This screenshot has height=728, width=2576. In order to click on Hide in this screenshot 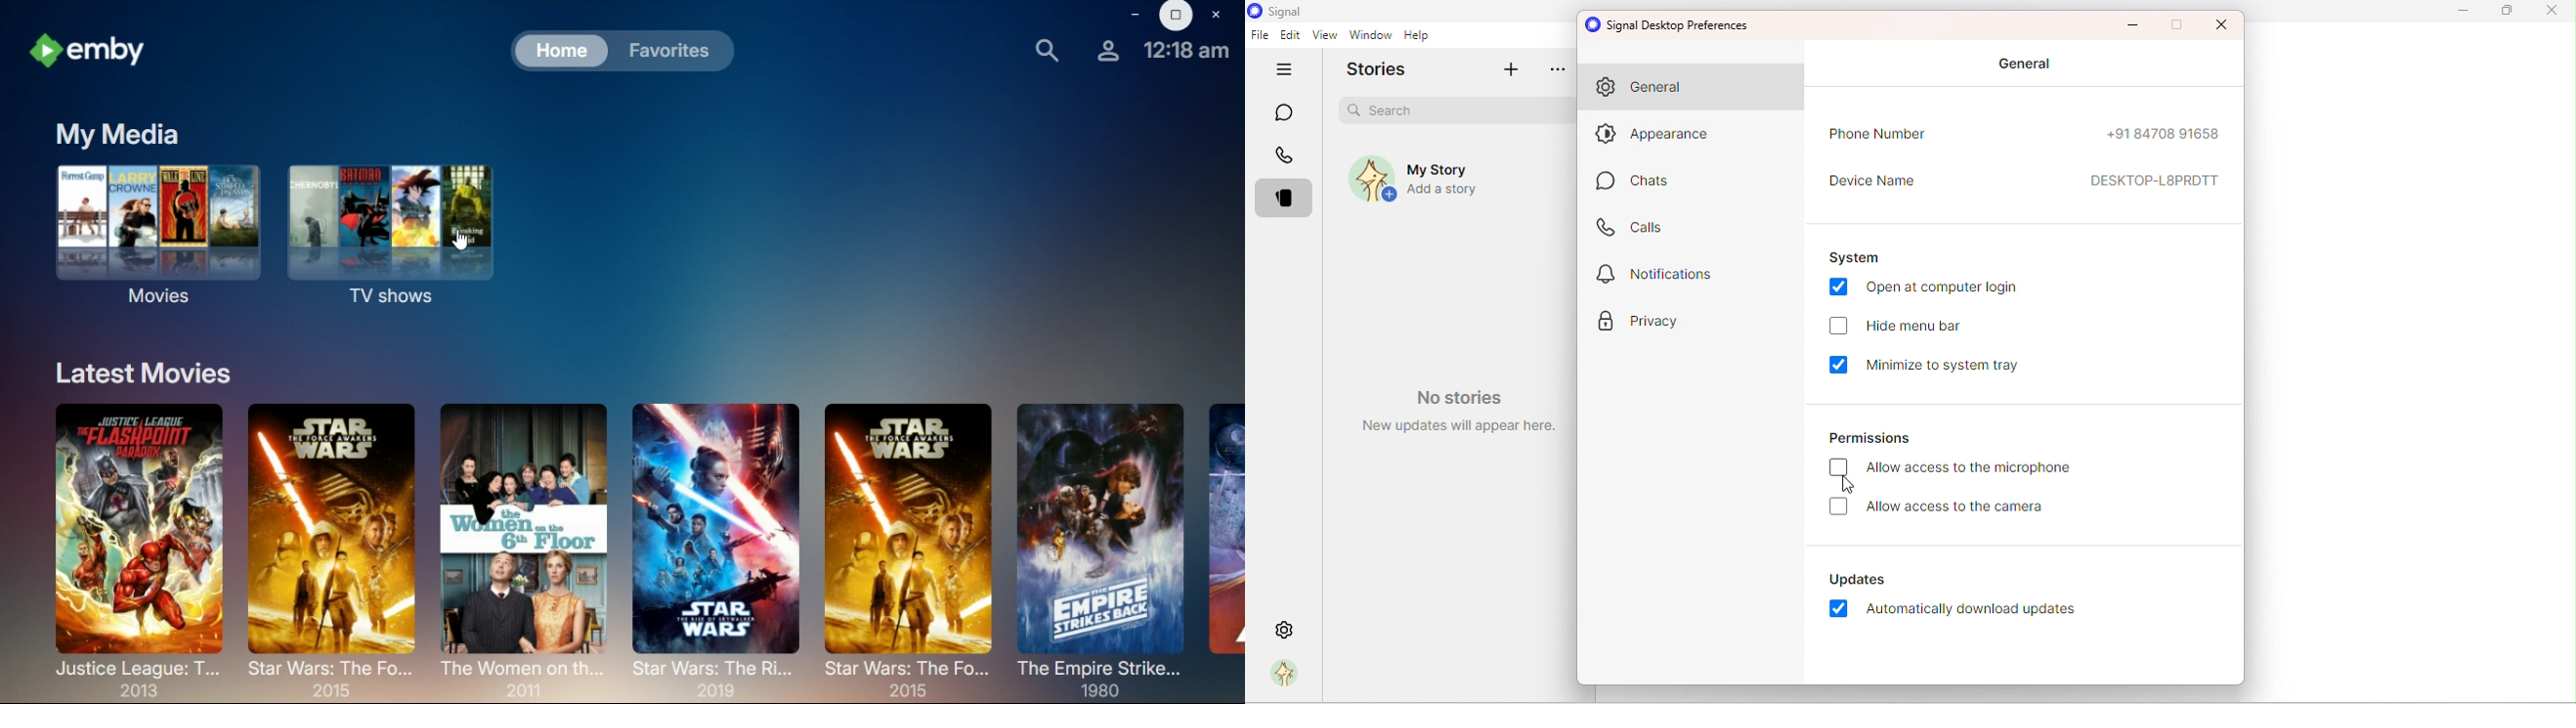, I will do `click(1288, 73)`.